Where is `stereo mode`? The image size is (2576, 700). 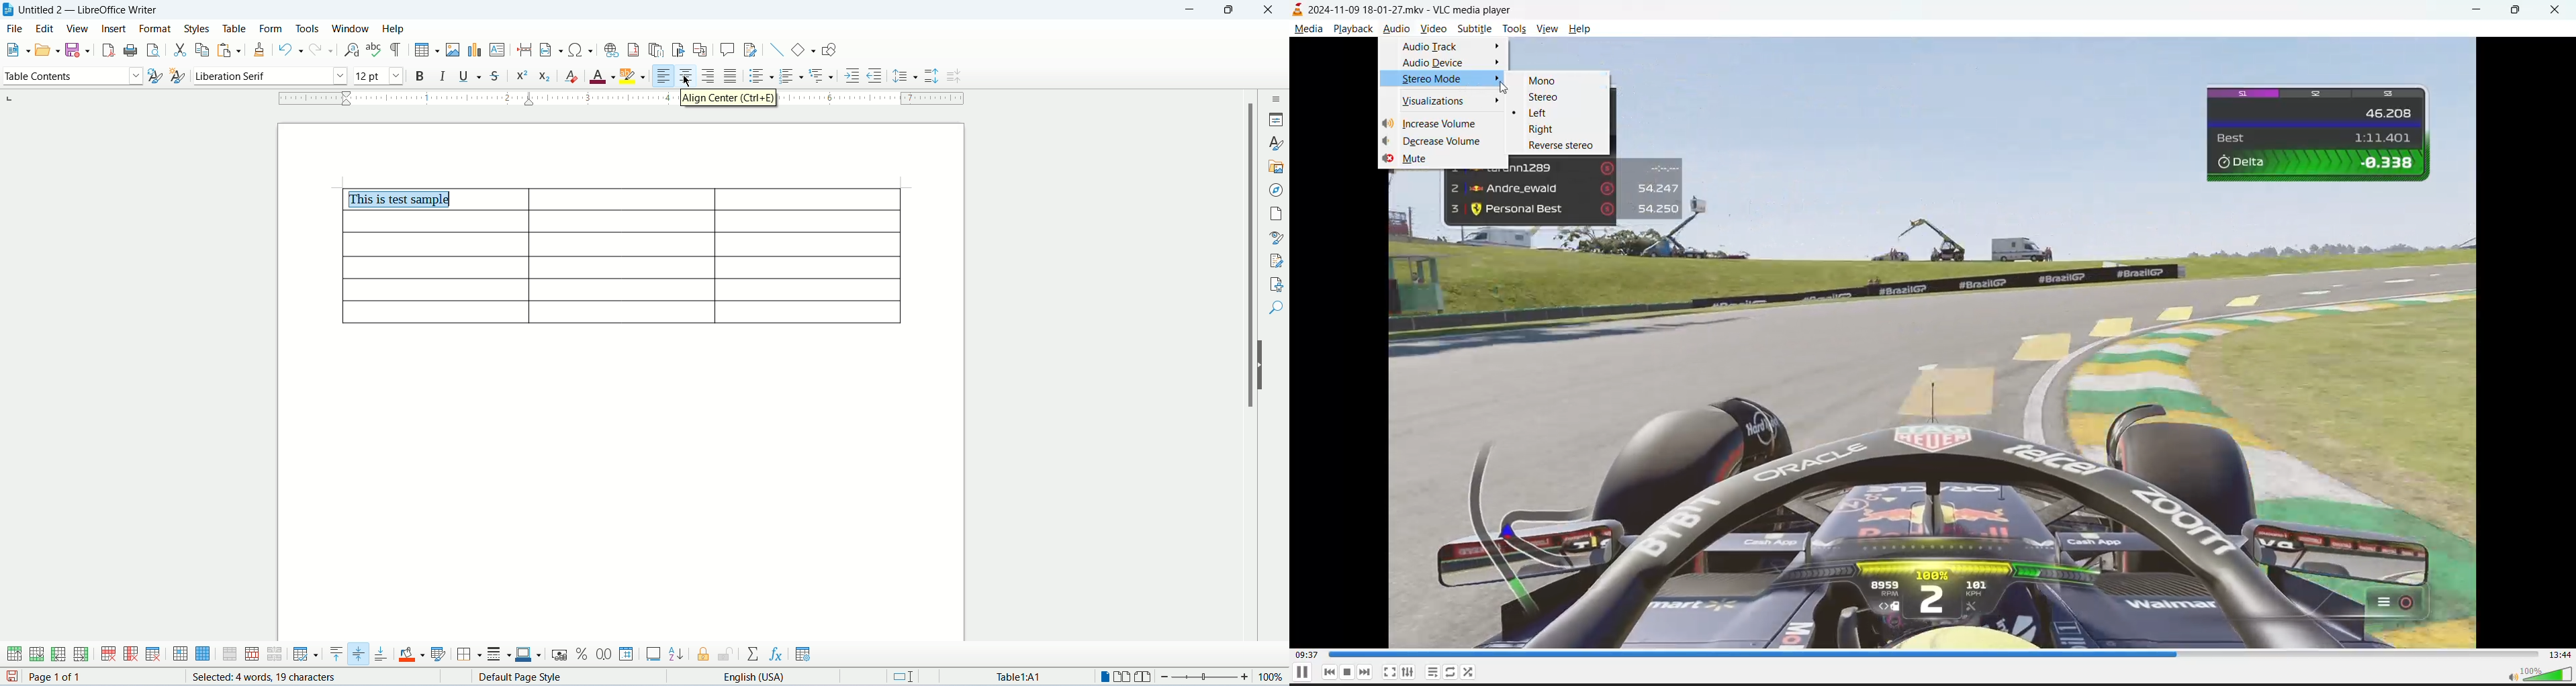 stereo mode is located at coordinates (1435, 79).